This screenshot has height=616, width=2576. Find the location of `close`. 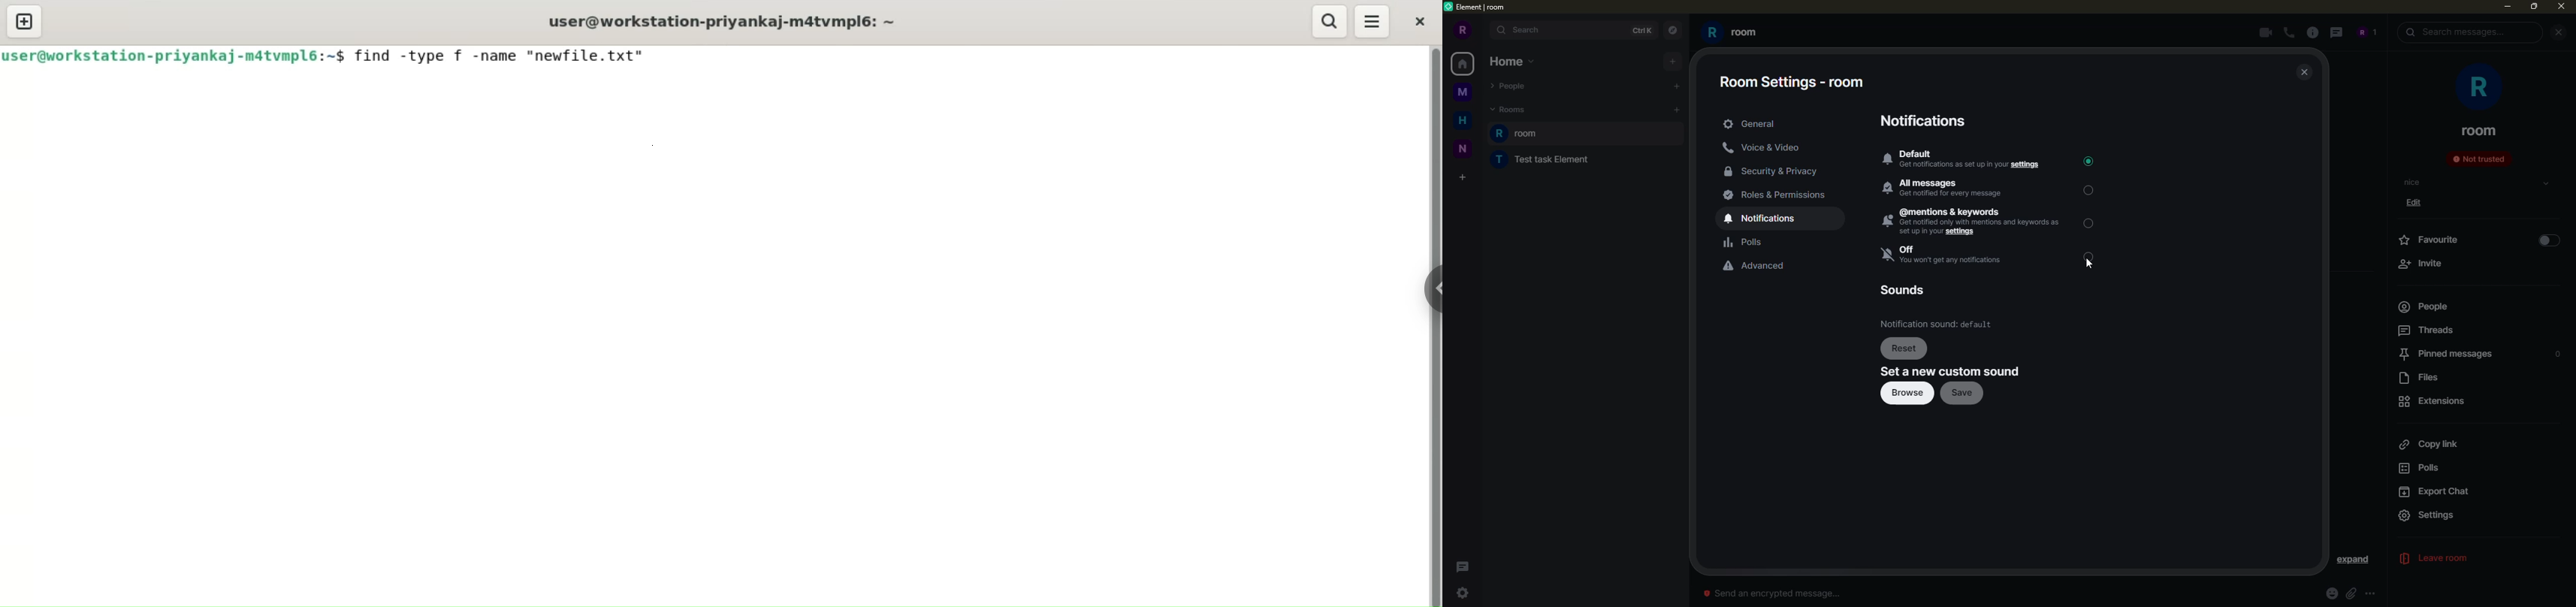

close is located at coordinates (2305, 73).